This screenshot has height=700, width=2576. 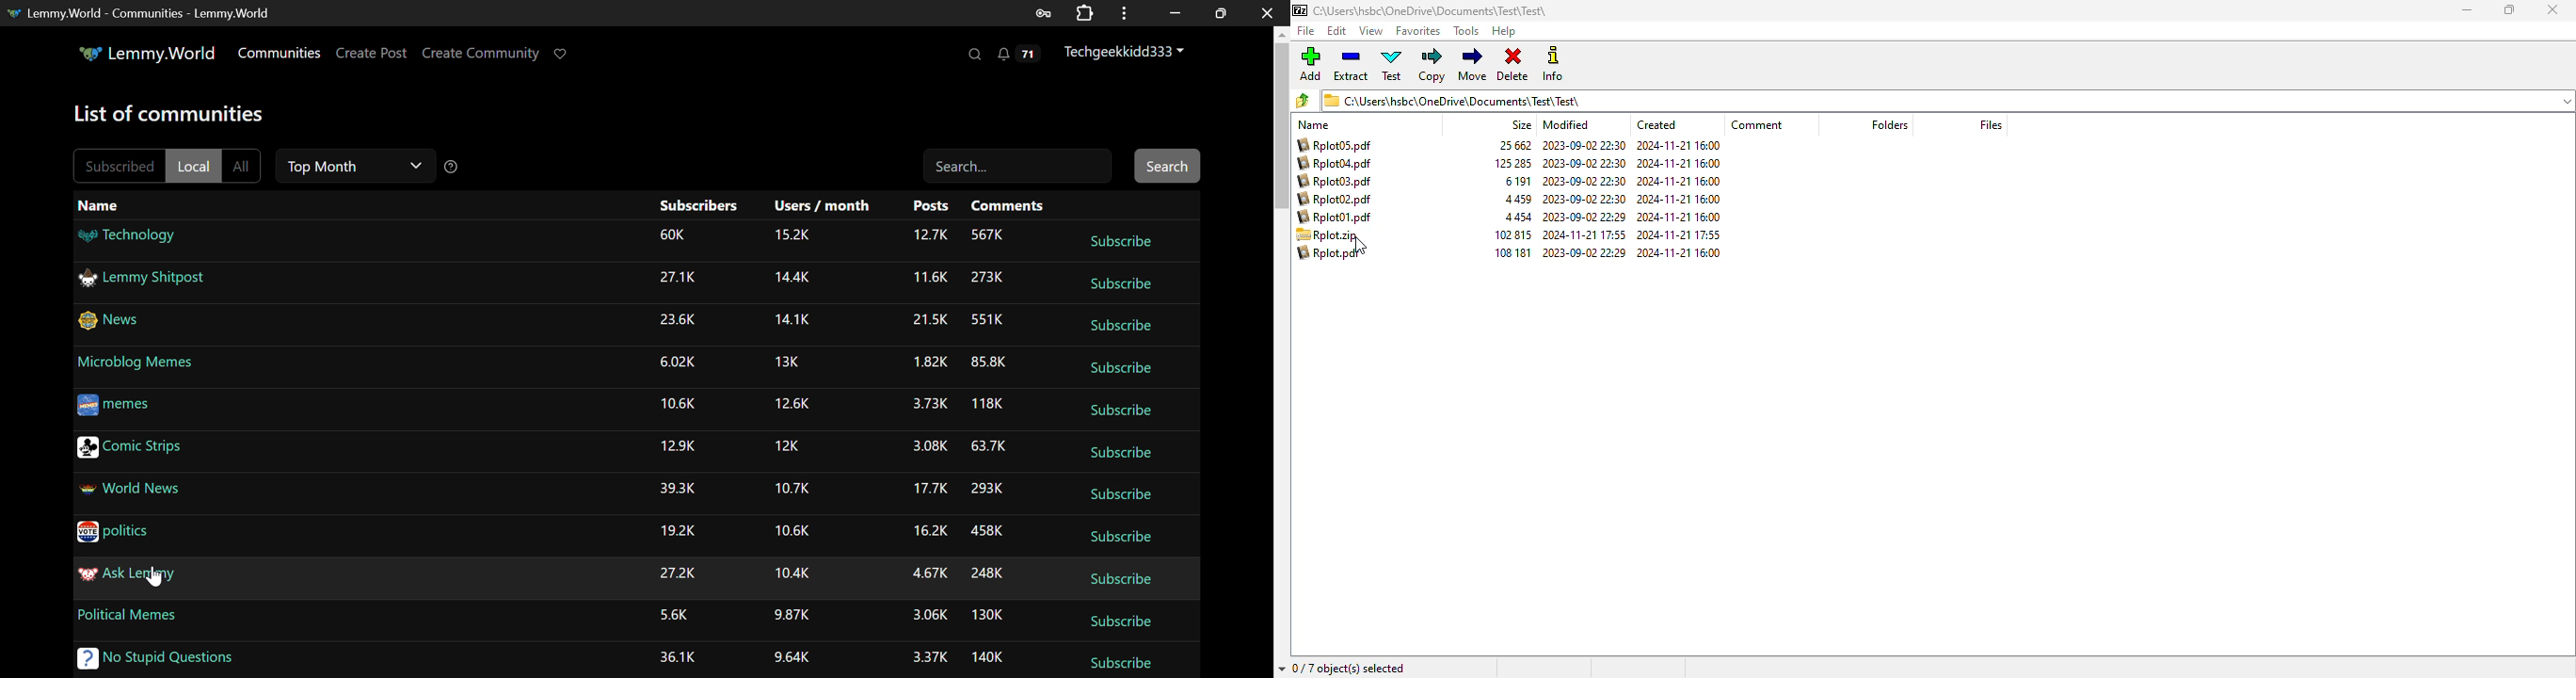 I want to click on Subscribe, so click(x=1121, y=285).